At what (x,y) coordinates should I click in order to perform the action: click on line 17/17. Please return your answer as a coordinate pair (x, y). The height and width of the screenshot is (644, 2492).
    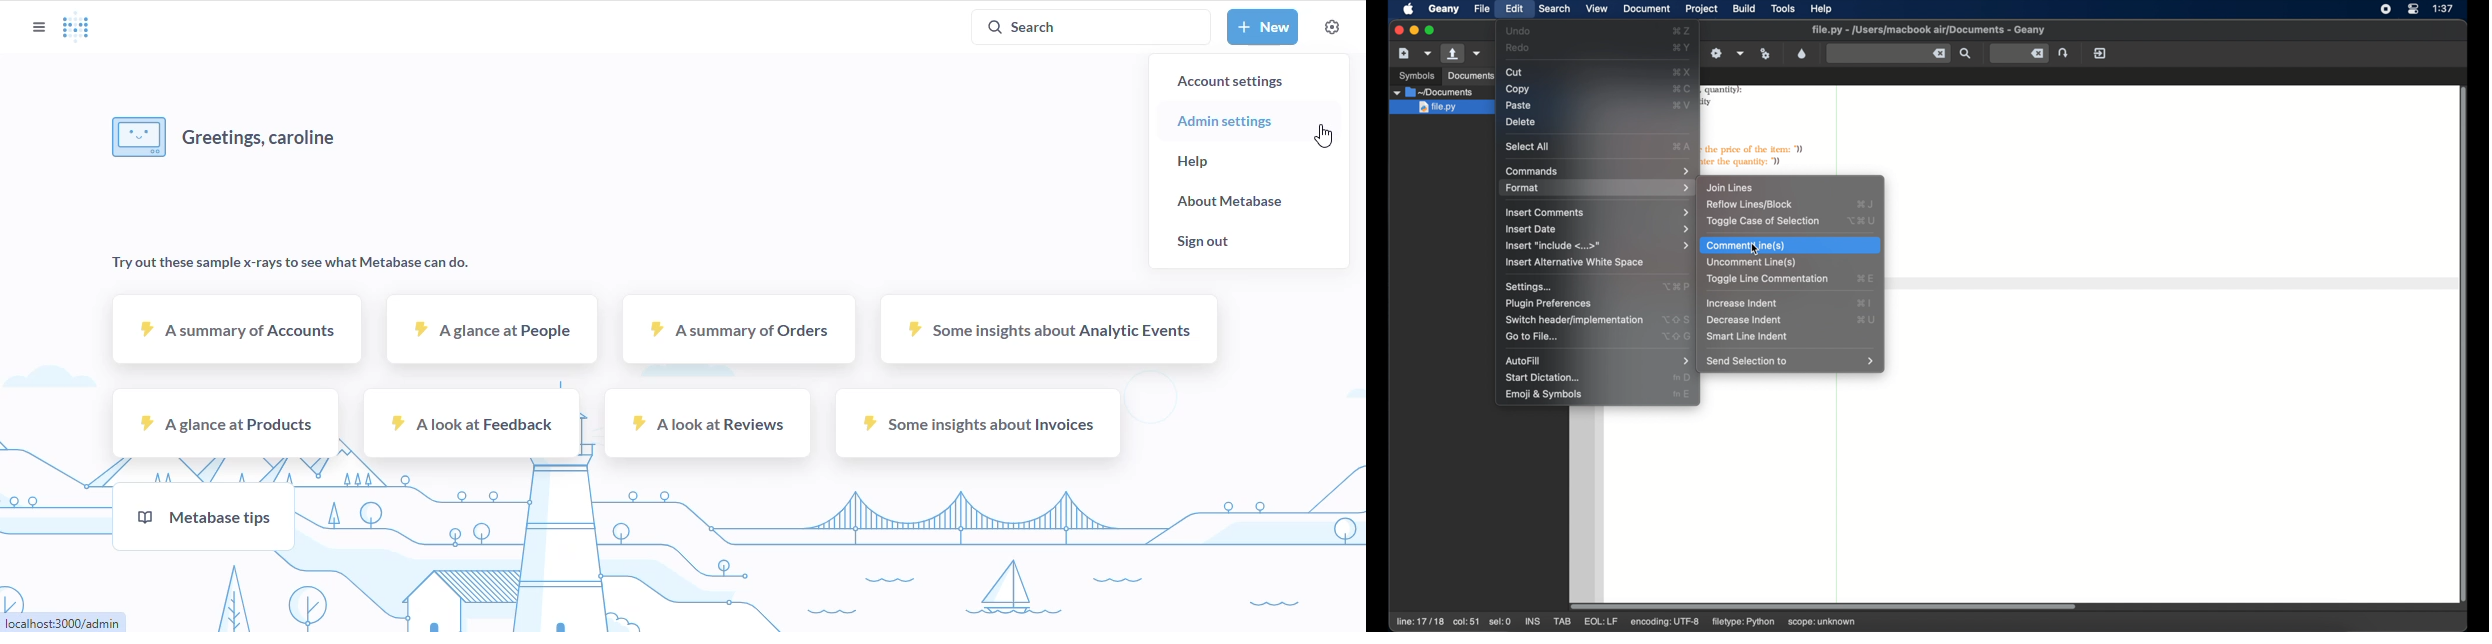
    Looking at the image, I should click on (1419, 621).